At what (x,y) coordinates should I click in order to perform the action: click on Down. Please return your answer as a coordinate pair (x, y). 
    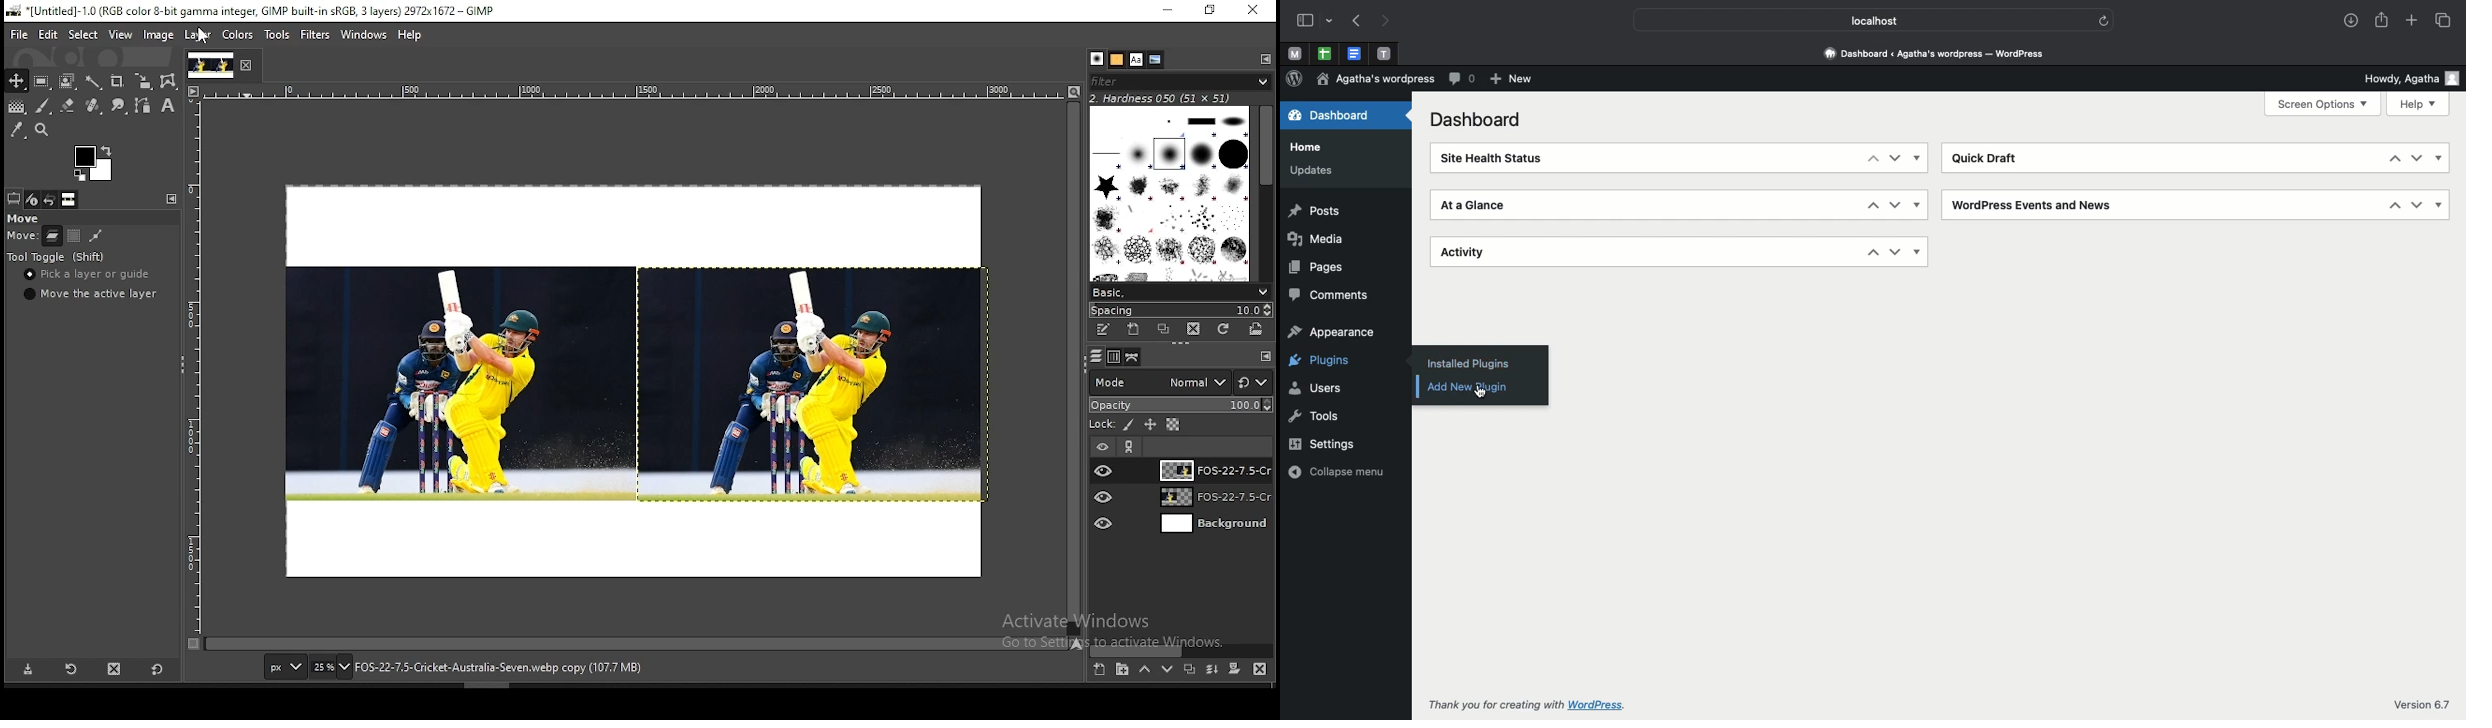
    Looking at the image, I should click on (1895, 156).